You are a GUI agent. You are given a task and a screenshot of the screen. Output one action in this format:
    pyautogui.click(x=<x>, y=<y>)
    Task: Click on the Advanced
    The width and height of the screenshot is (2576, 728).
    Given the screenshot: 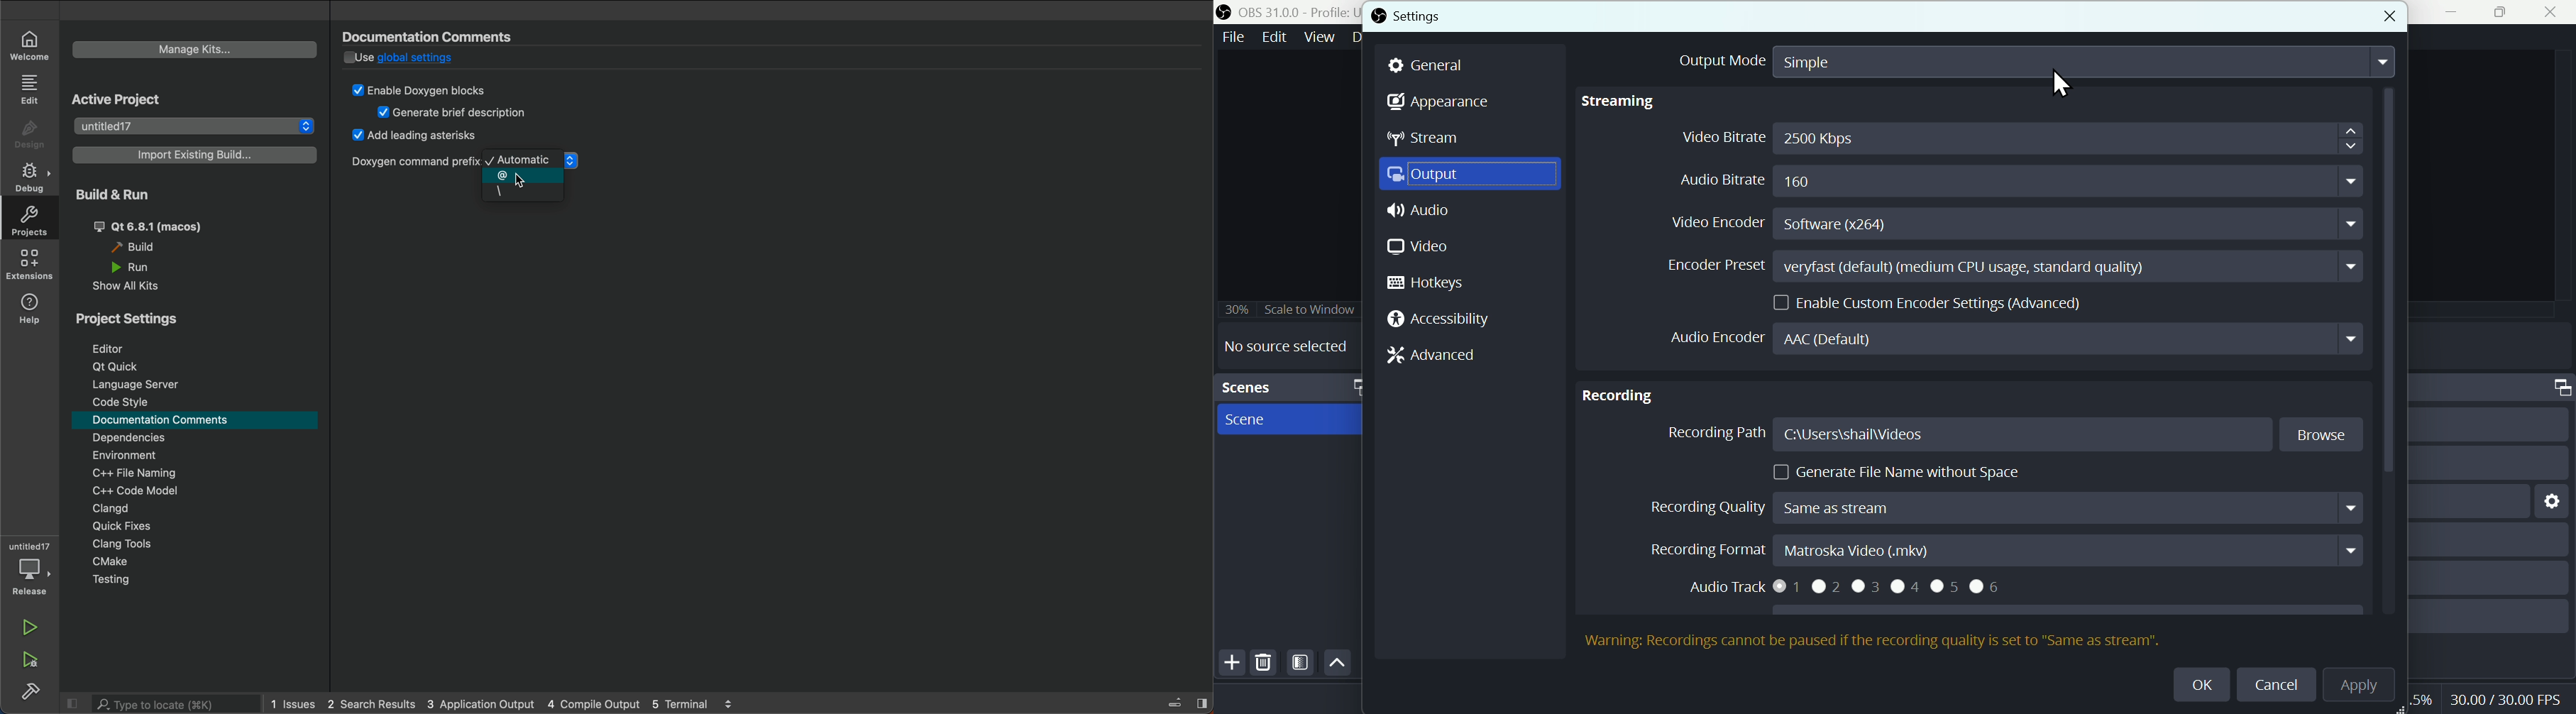 What is the action you would take?
    pyautogui.click(x=1431, y=354)
    